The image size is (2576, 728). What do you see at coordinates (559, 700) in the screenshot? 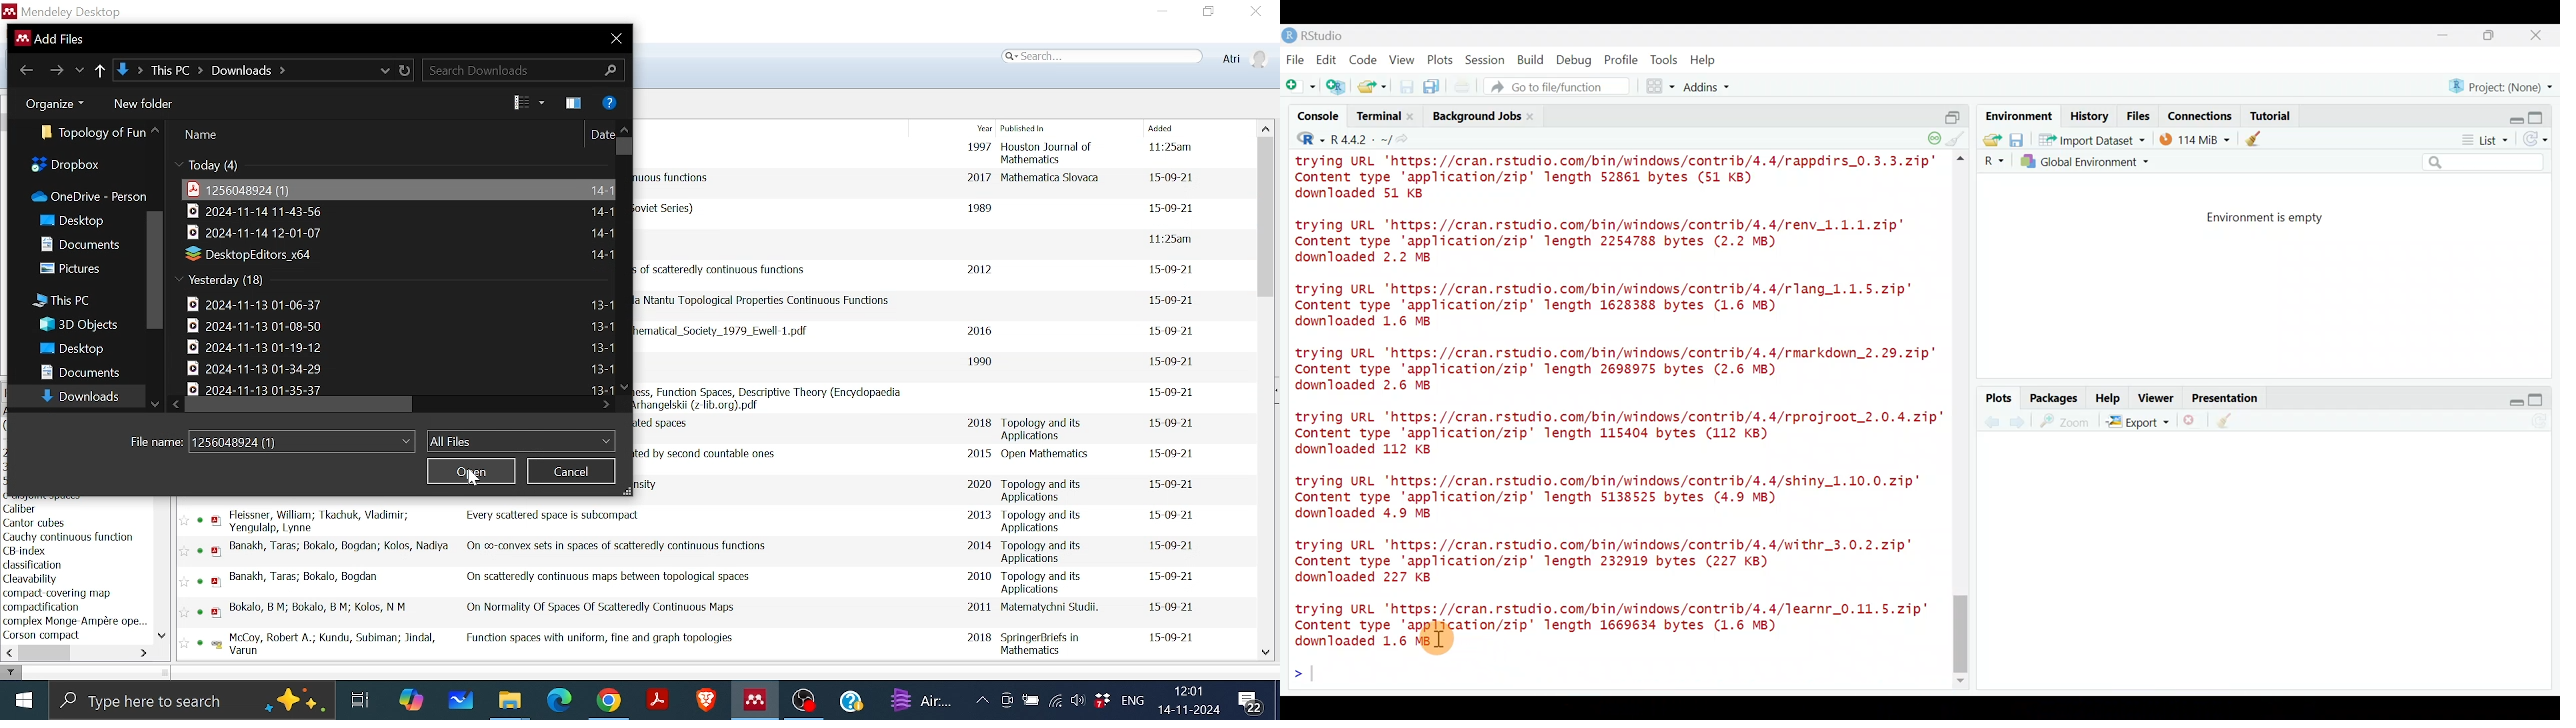
I see `Microsoft edge` at bounding box center [559, 700].